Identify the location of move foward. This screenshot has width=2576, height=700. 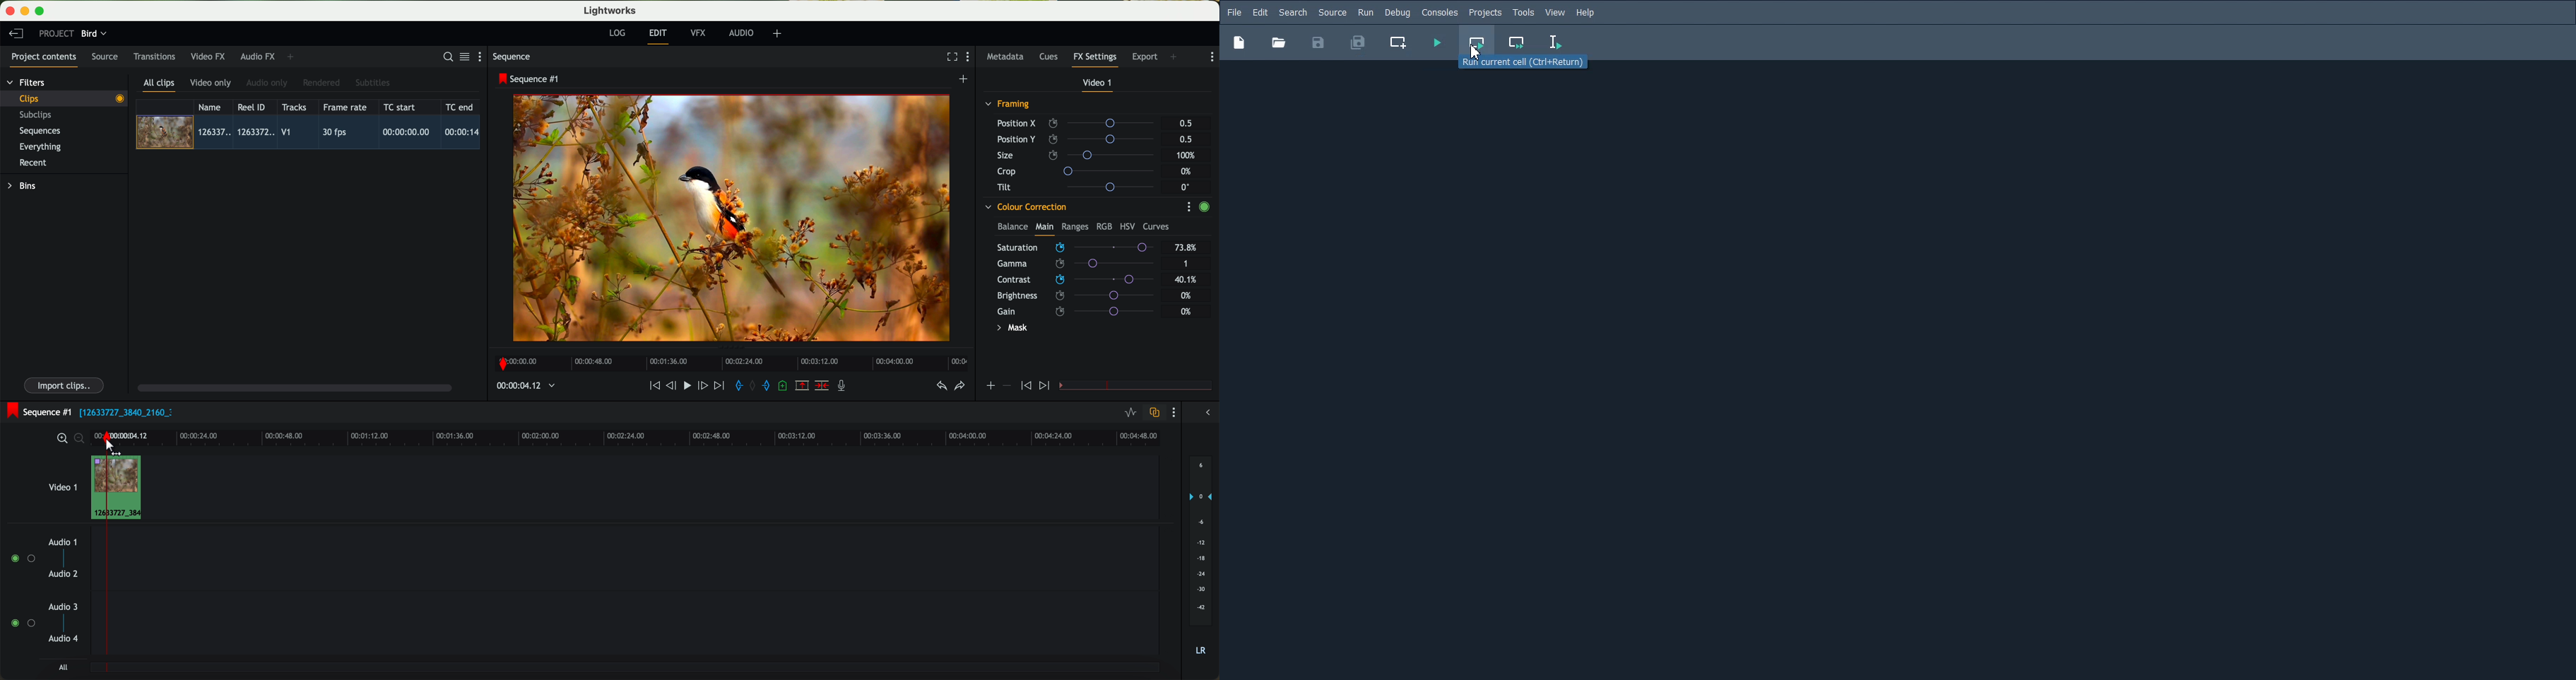
(719, 386).